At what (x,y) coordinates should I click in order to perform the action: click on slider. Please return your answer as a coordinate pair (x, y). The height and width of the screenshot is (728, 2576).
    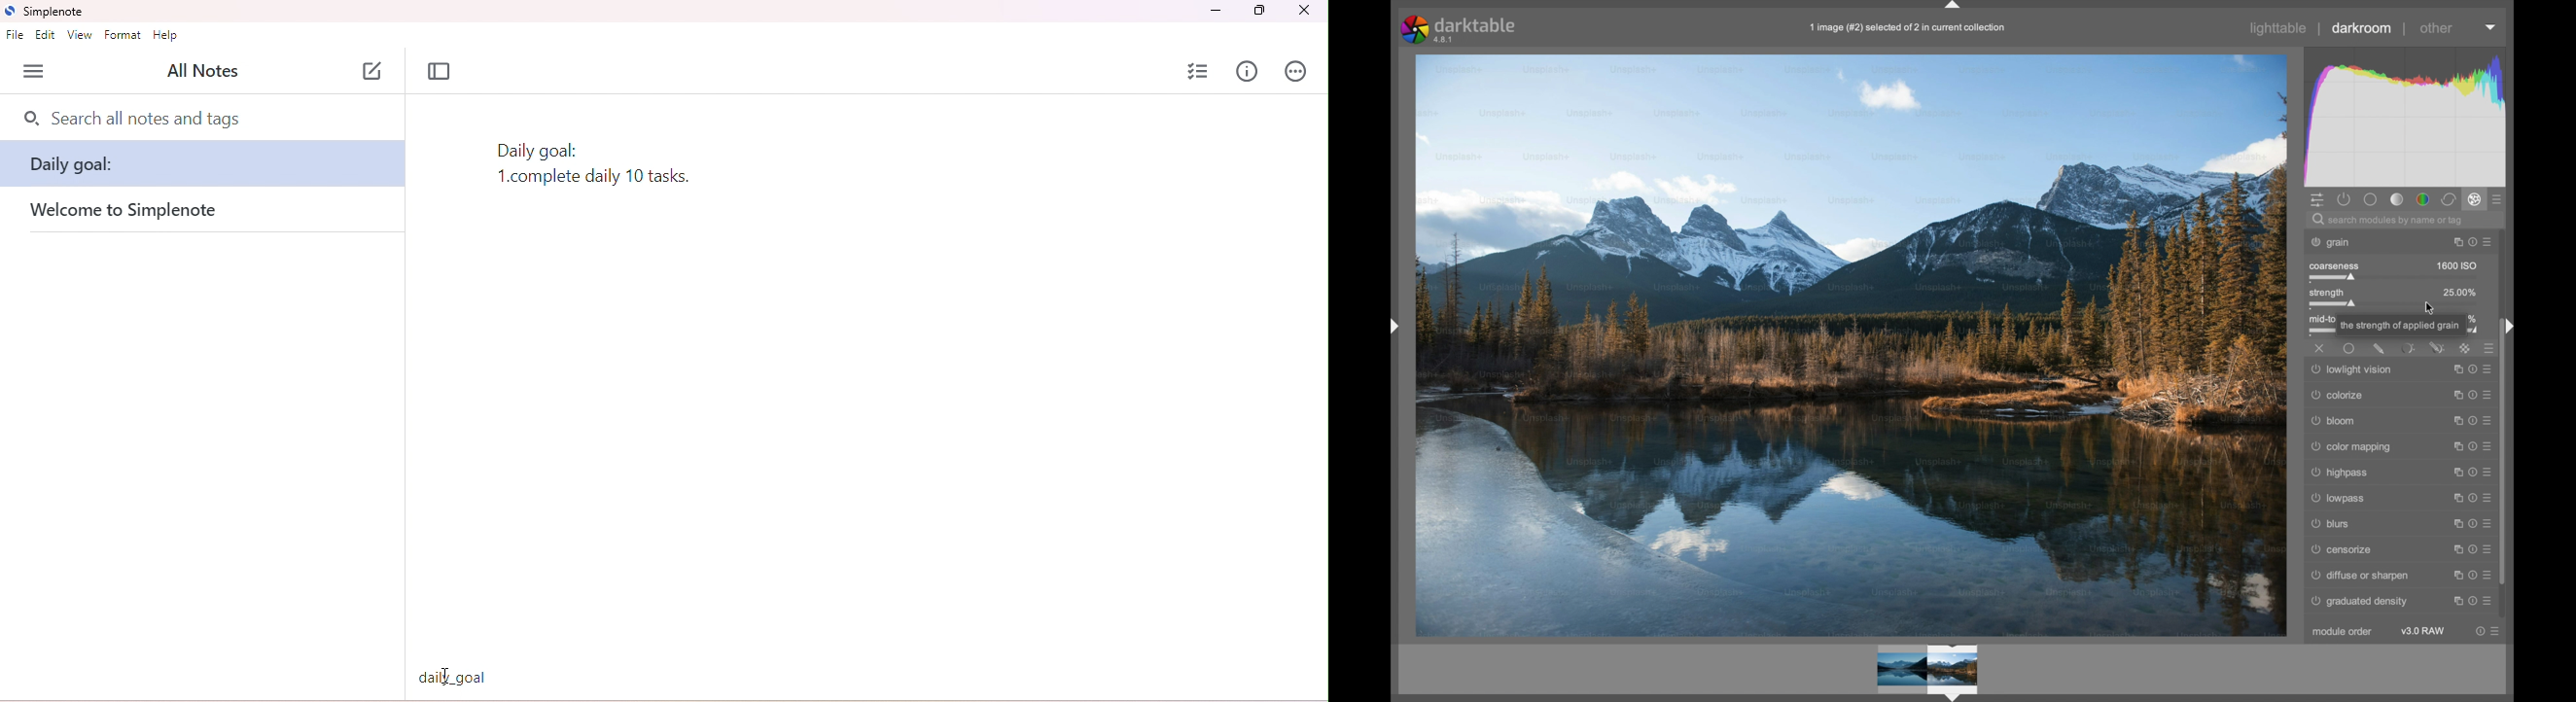
    Looking at the image, I should click on (2332, 278).